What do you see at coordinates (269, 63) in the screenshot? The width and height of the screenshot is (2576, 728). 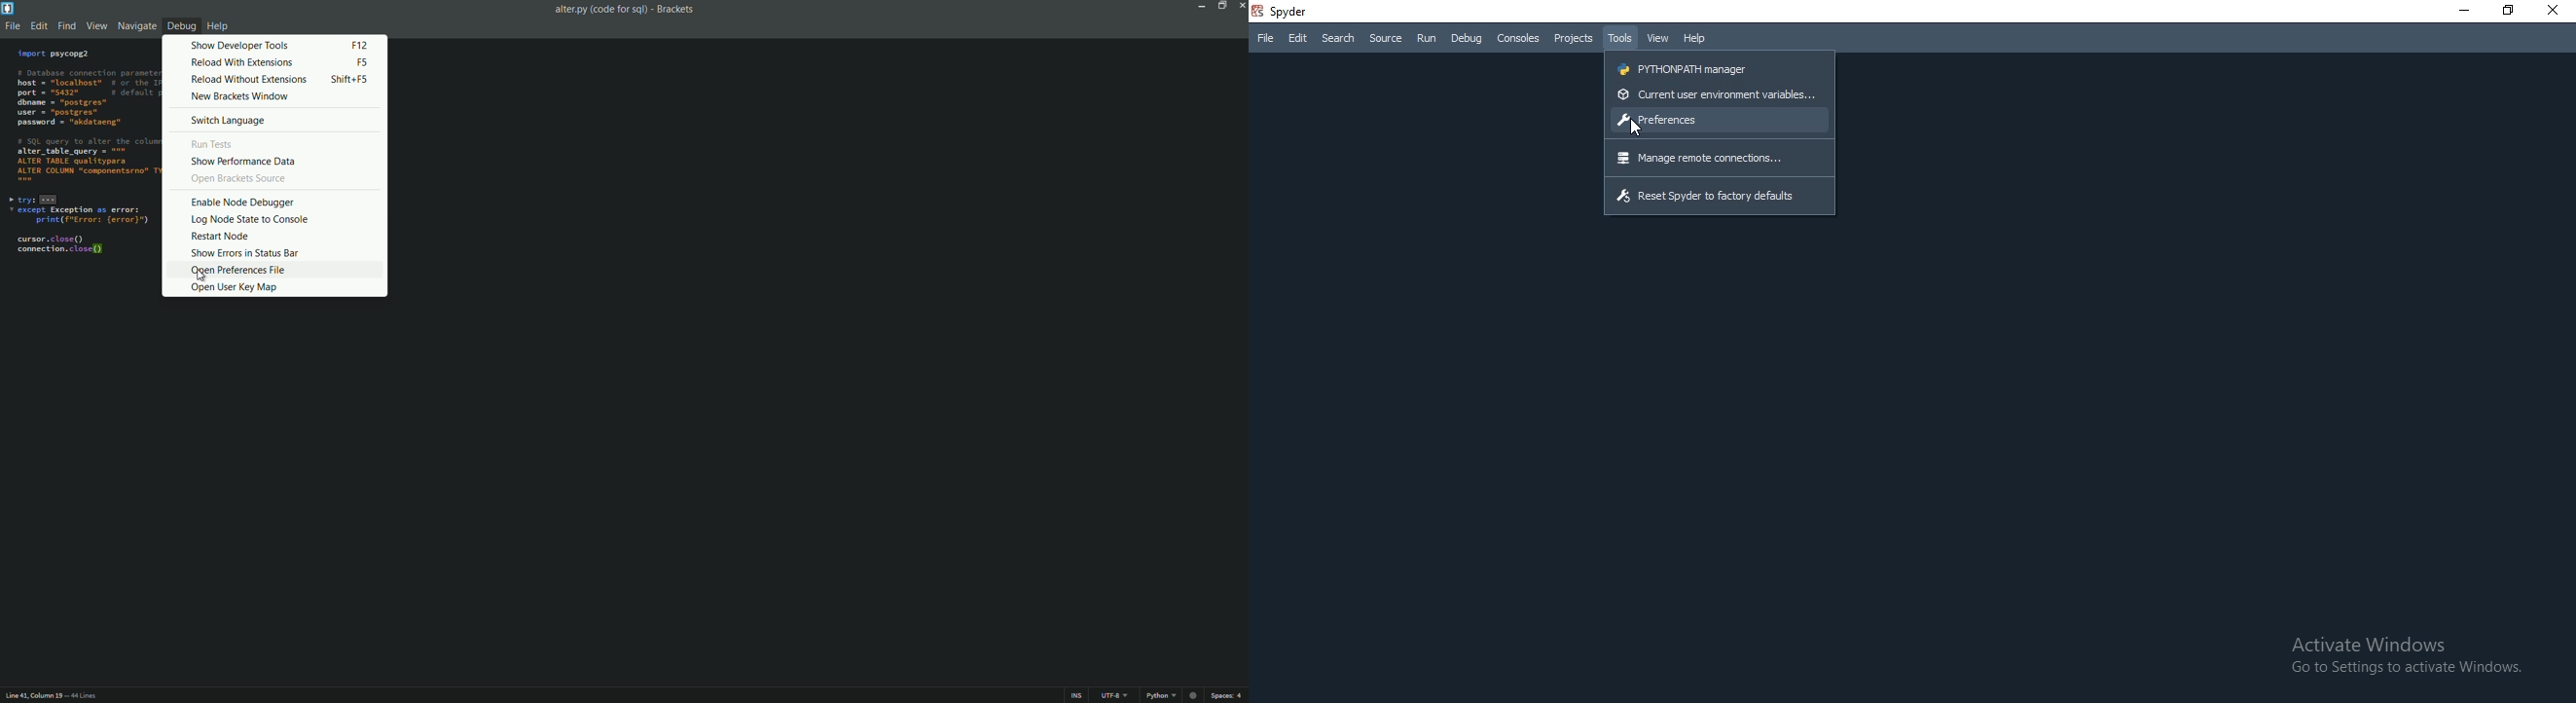 I see `Reload with extensions` at bounding box center [269, 63].